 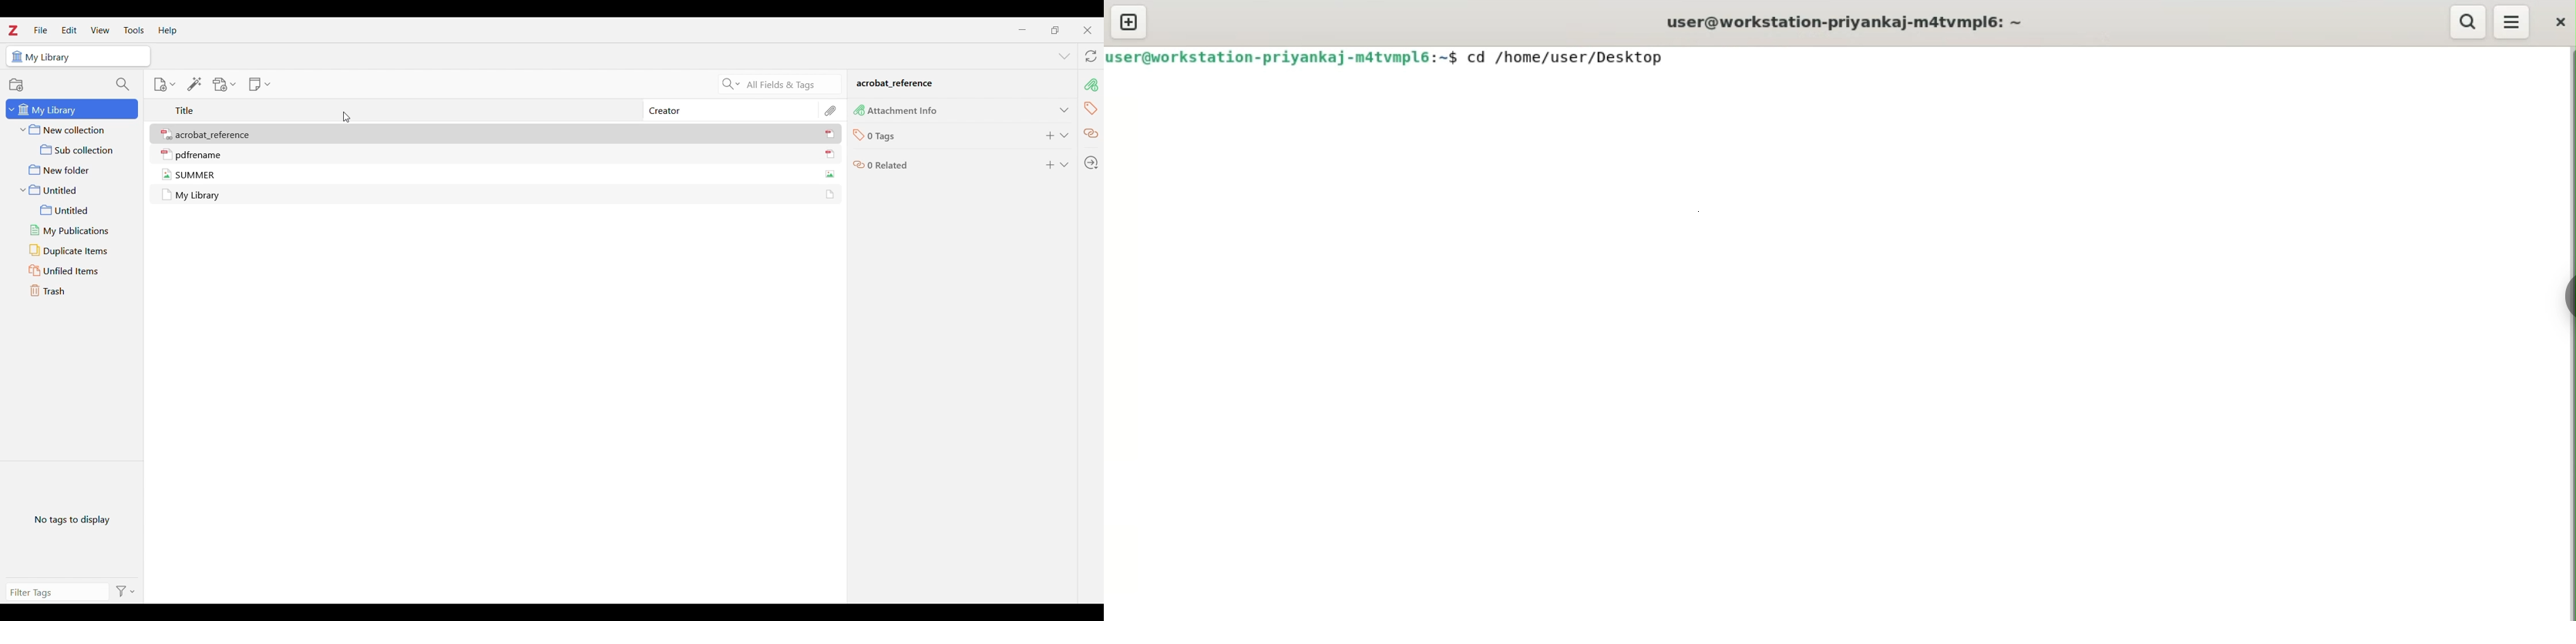 What do you see at coordinates (1092, 134) in the screenshot?
I see `Related` at bounding box center [1092, 134].